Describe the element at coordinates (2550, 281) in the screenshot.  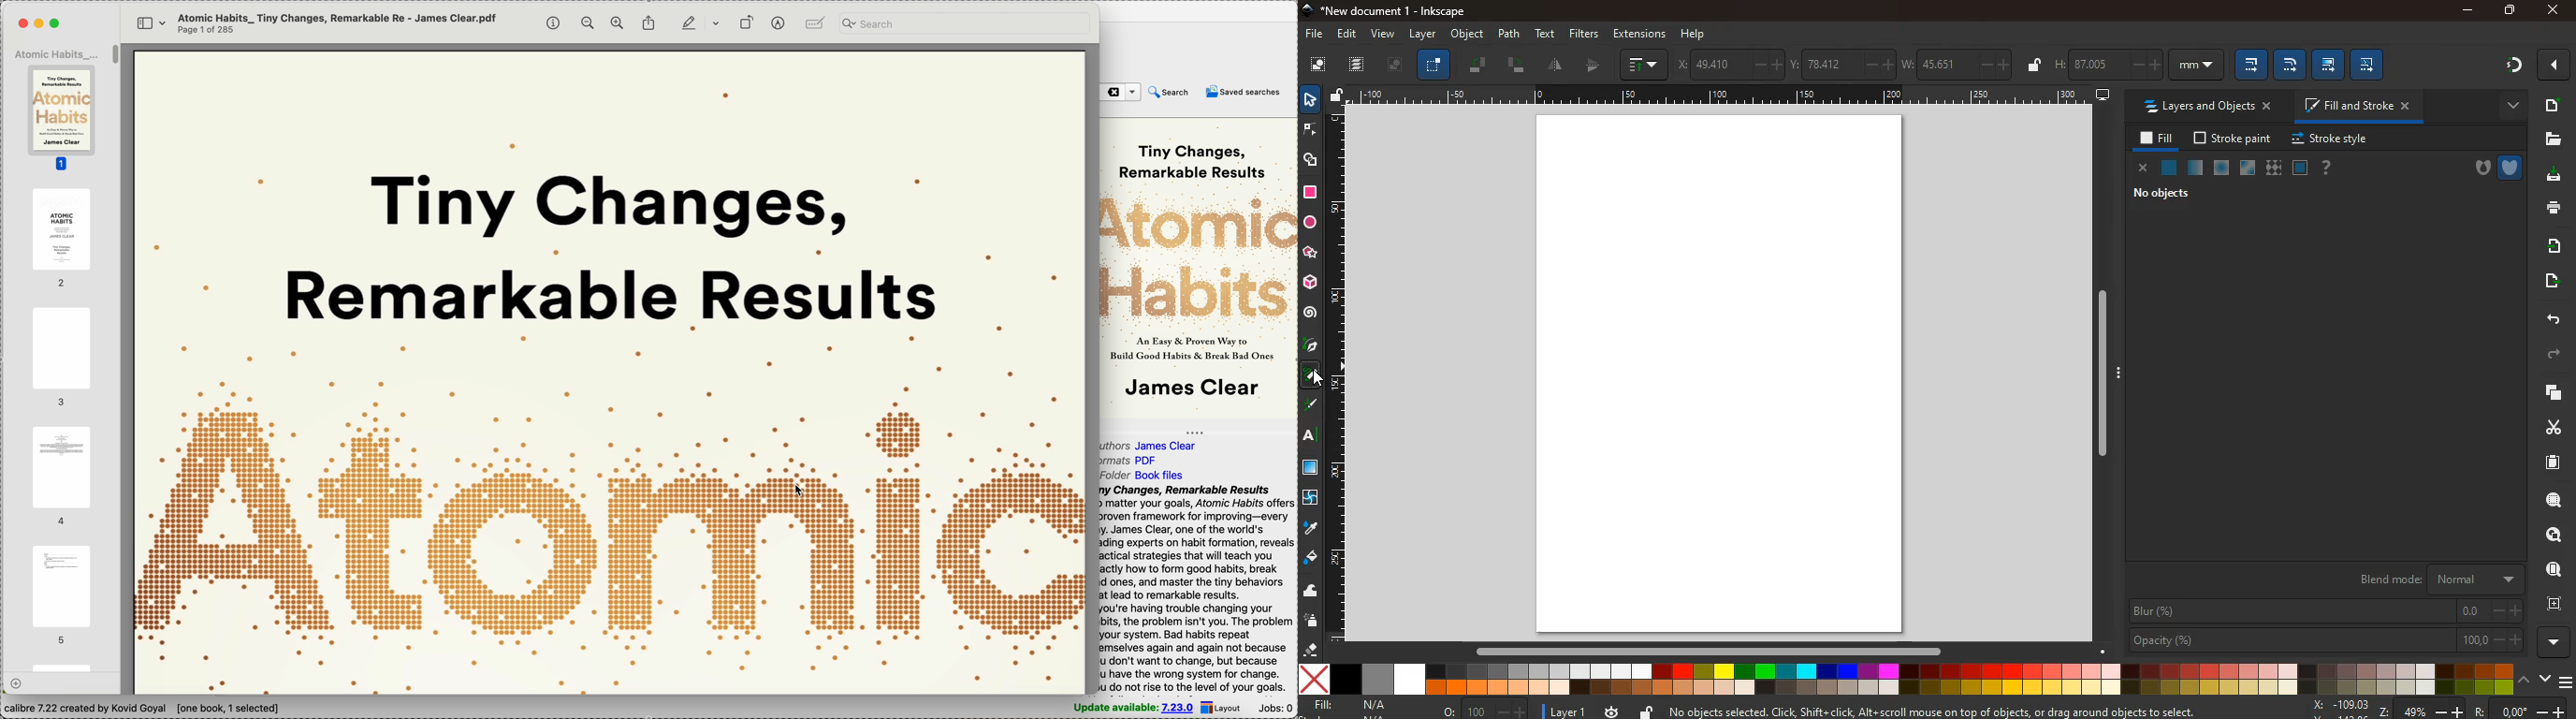
I see `send` at that location.